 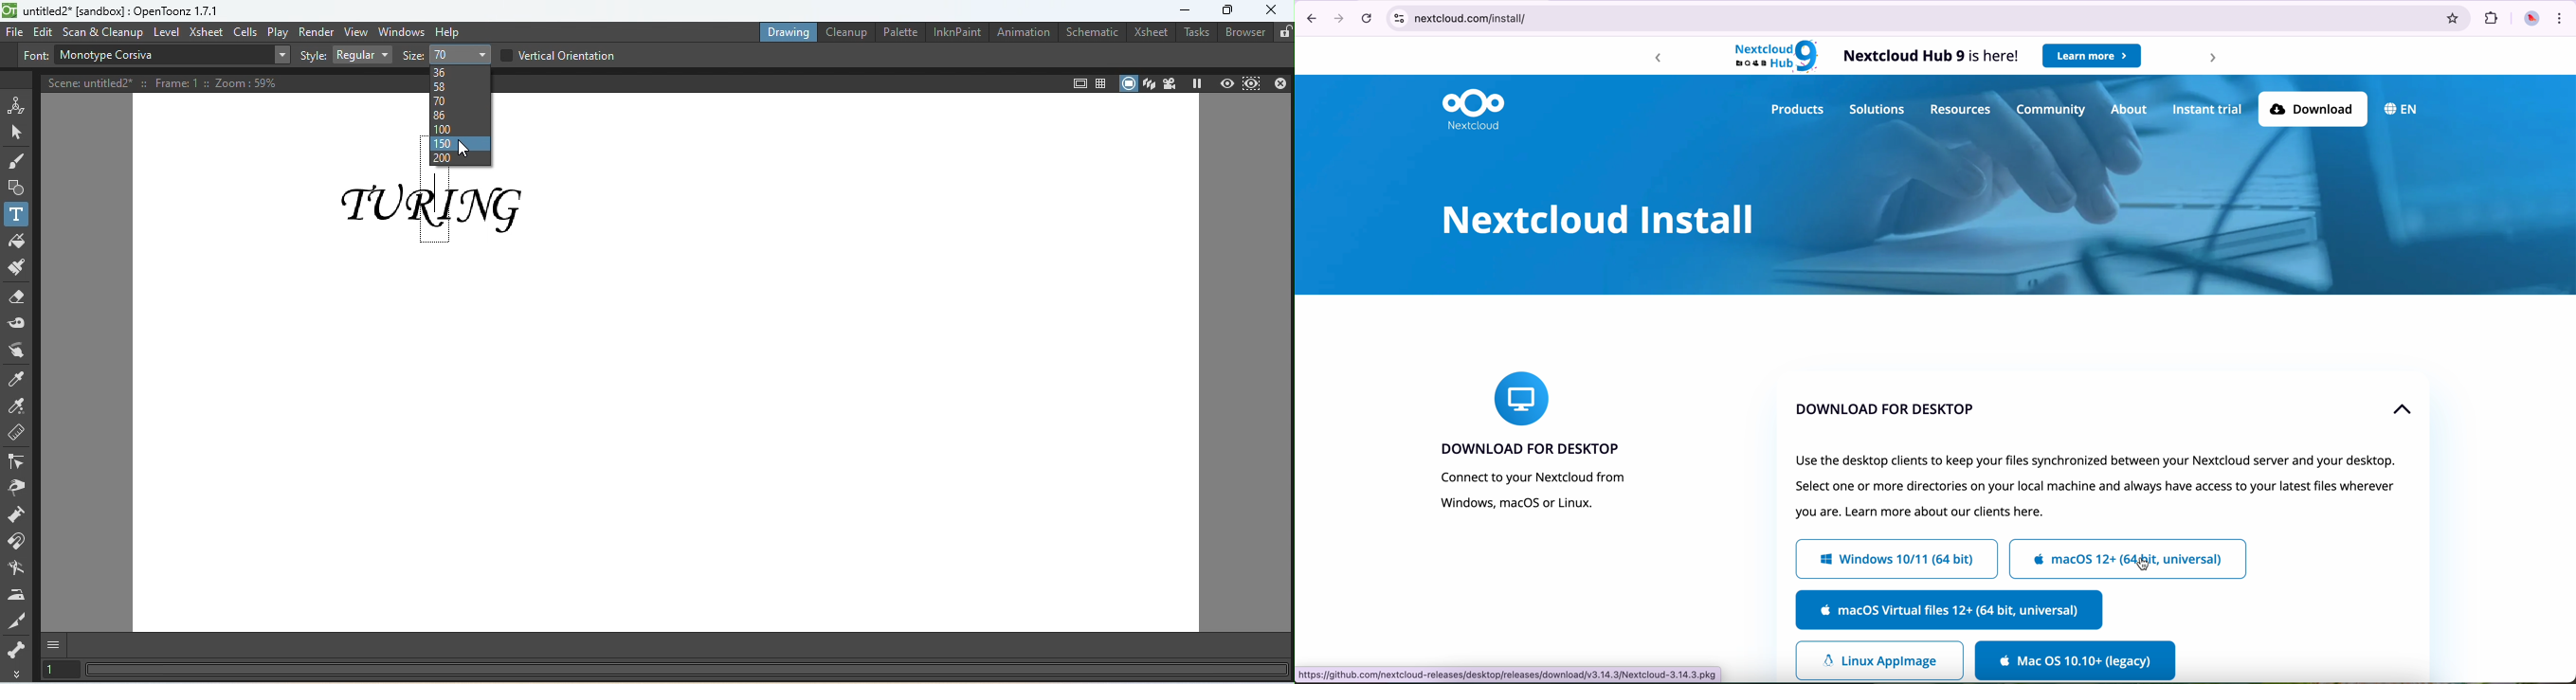 I want to click on solutions, so click(x=1876, y=109).